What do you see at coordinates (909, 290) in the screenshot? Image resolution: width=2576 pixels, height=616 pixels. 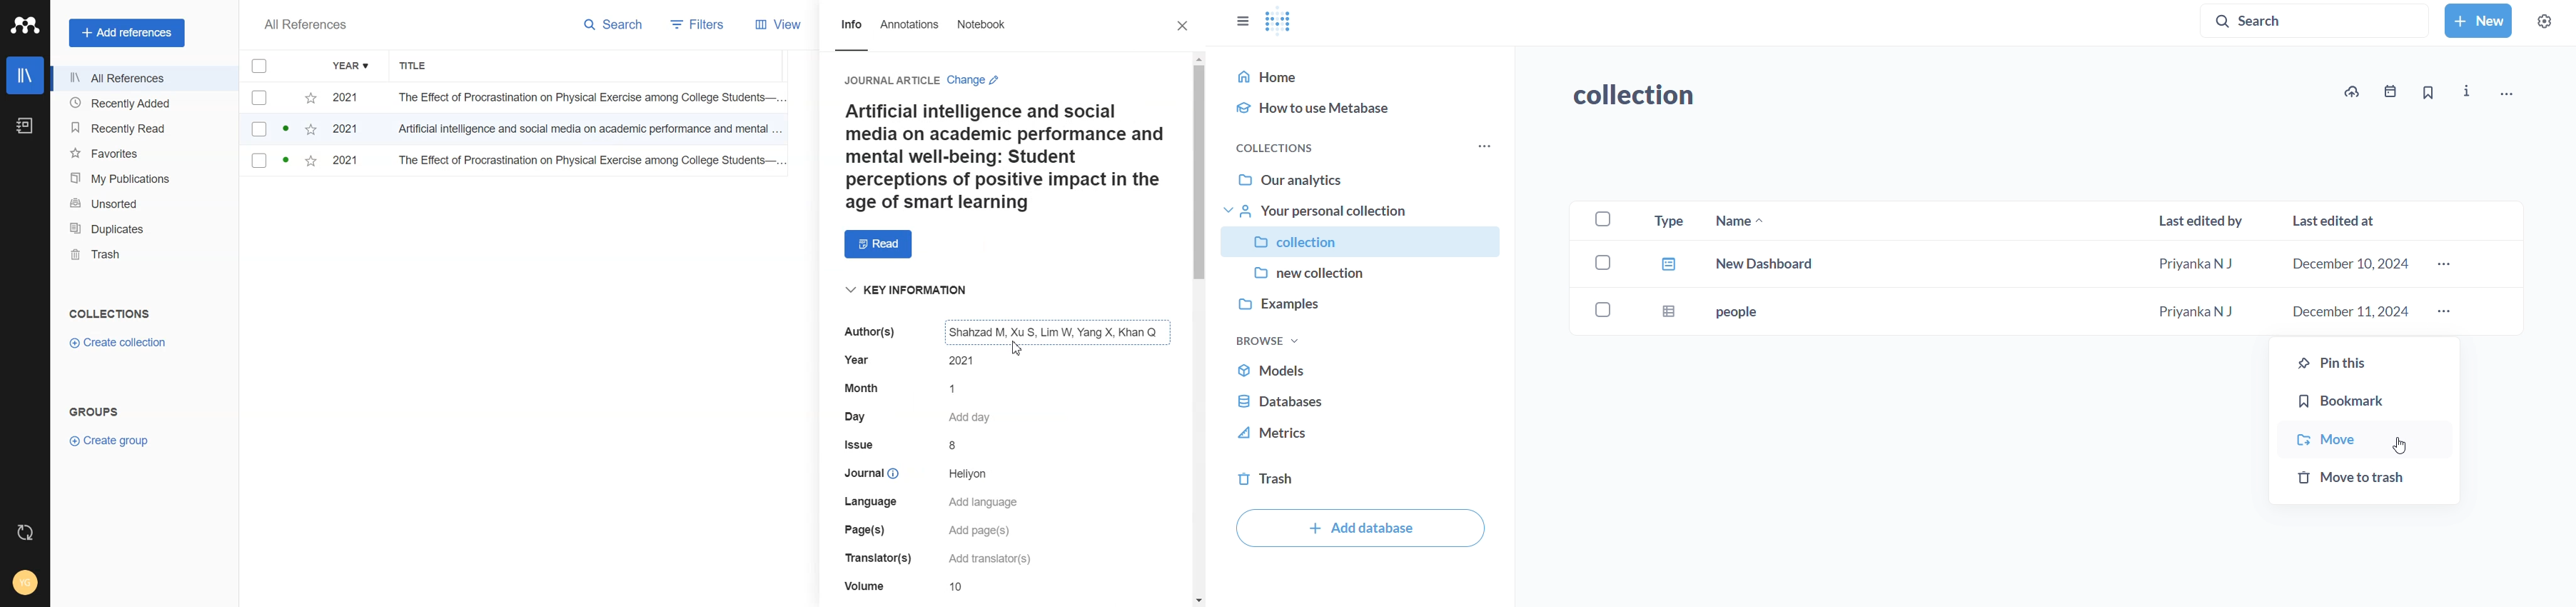 I see `Key information` at bounding box center [909, 290].